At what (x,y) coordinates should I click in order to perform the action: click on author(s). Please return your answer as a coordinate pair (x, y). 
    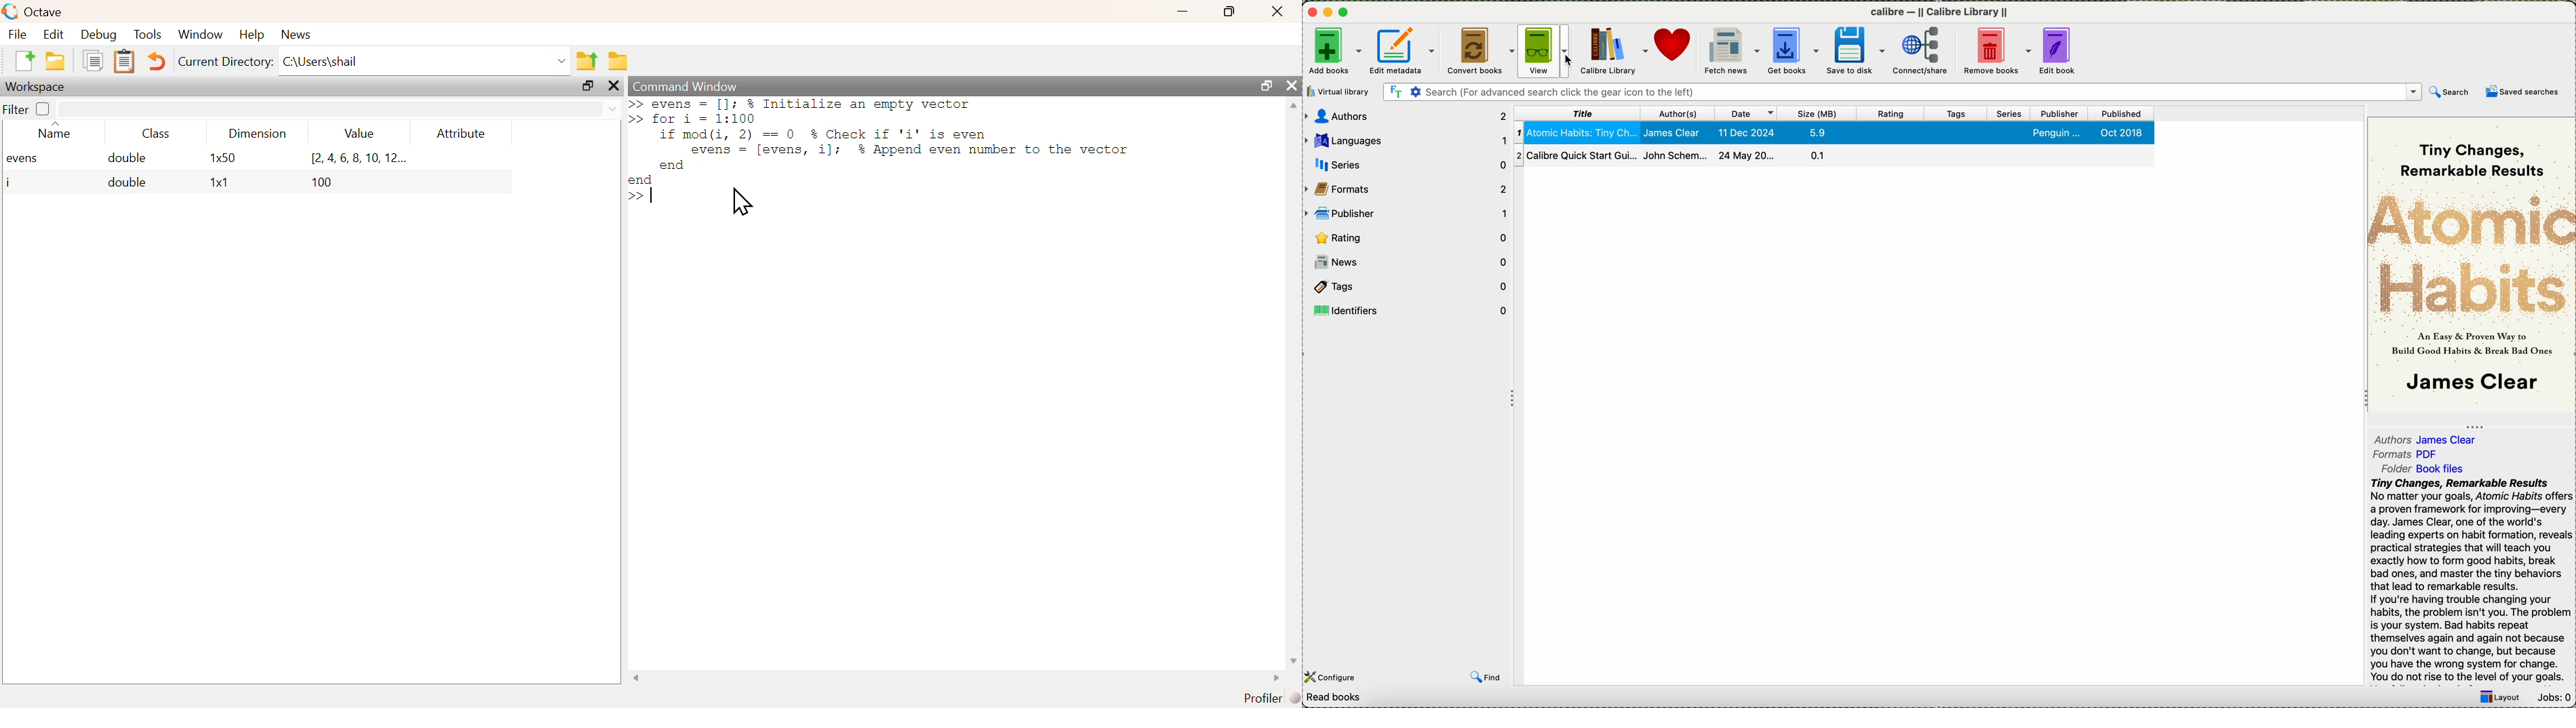
    Looking at the image, I should click on (1677, 114).